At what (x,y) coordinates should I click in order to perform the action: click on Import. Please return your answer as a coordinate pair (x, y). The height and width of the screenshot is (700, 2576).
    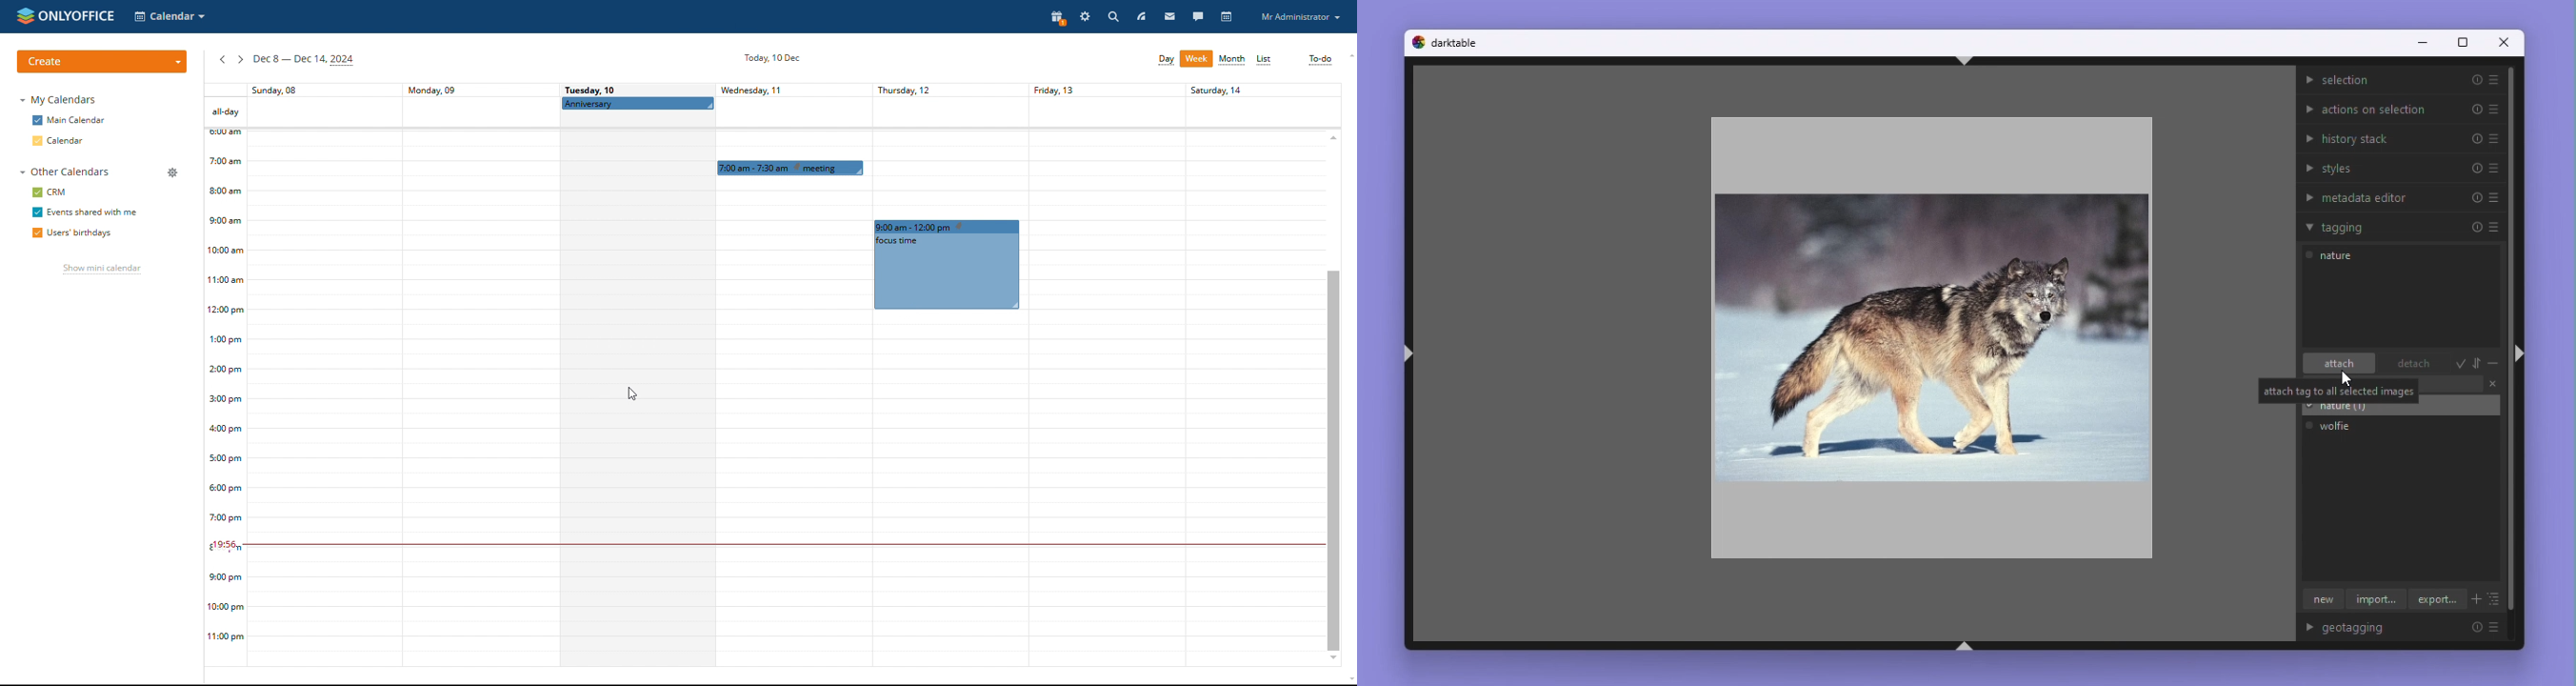
    Looking at the image, I should click on (2376, 601).